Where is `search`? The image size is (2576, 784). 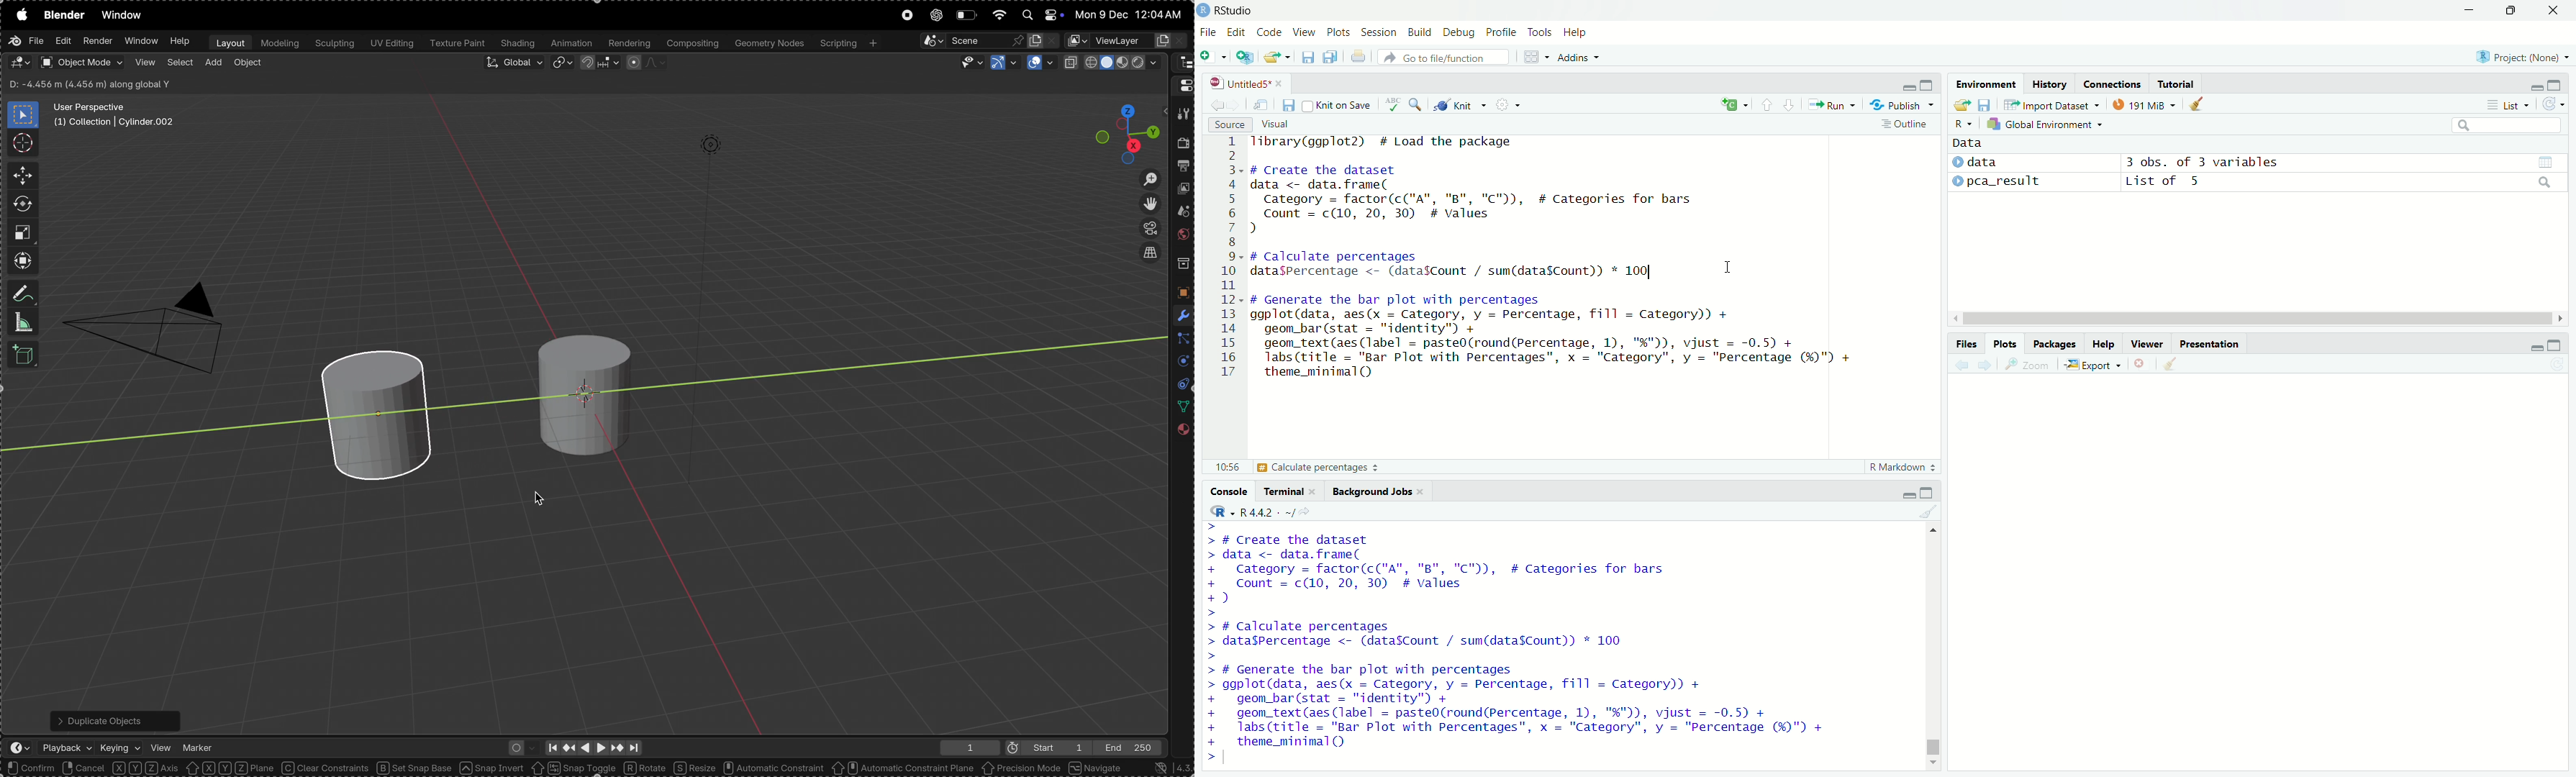 search is located at coordinates (2505, 124).